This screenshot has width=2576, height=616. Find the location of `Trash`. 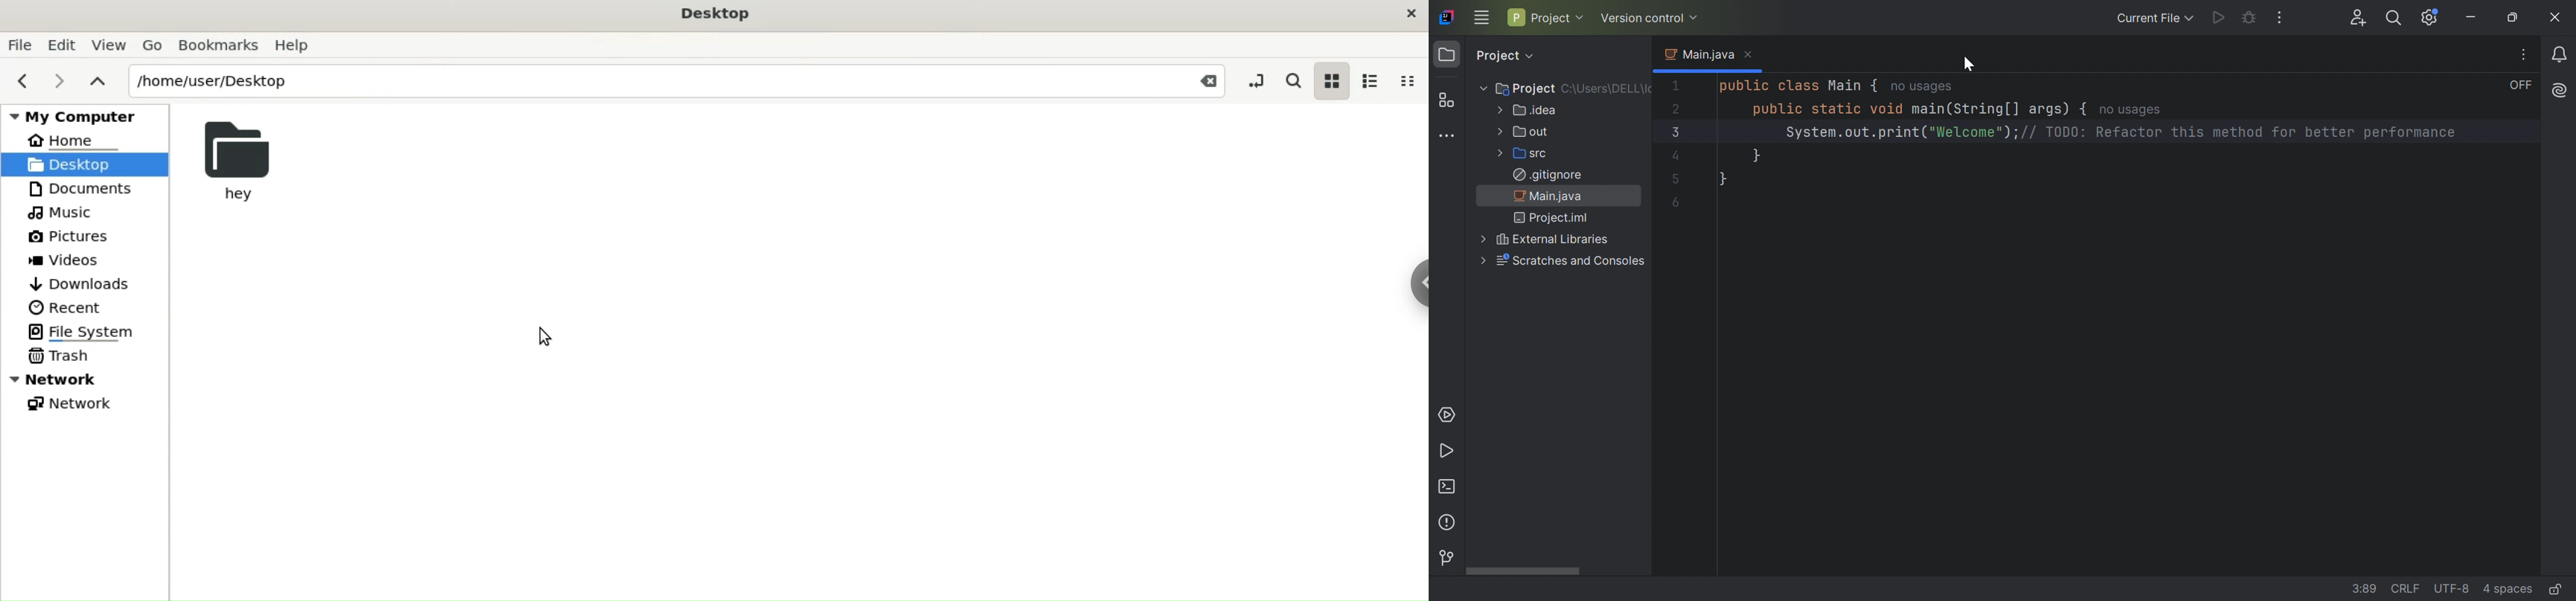

Trash is located at coordinates (60, 356).